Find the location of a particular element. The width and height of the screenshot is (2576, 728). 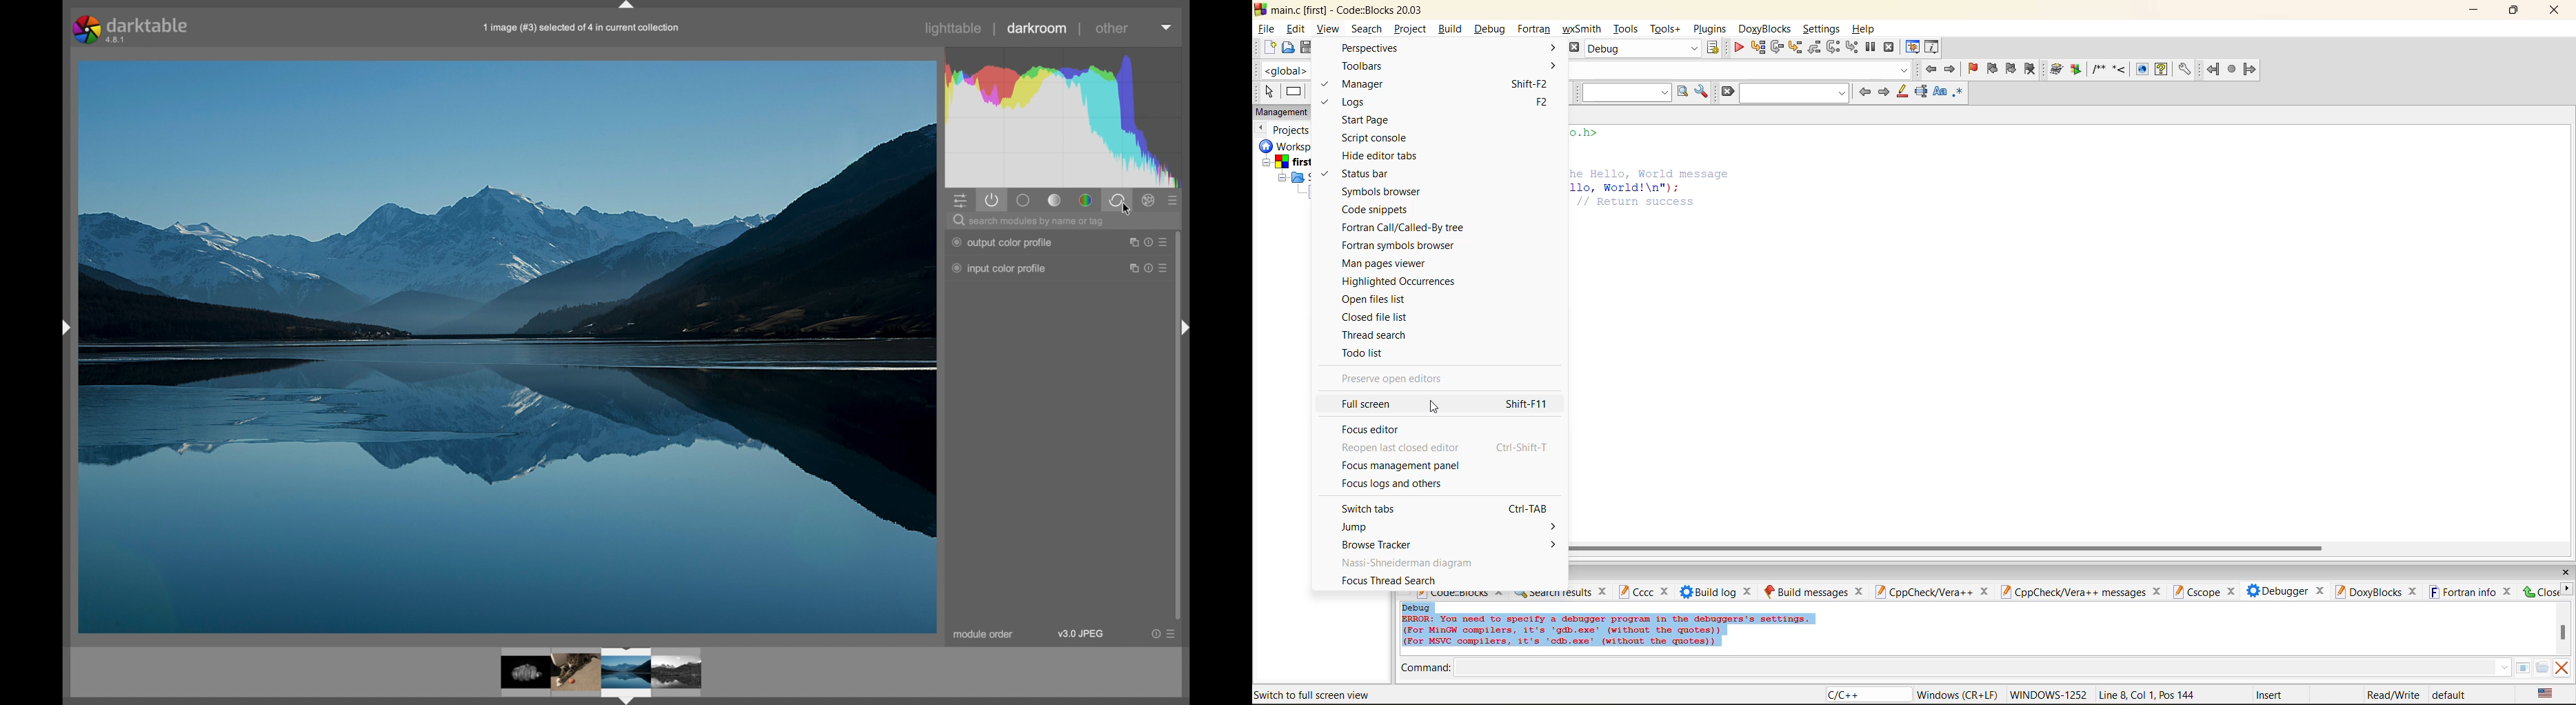

Last jump is located at coordinates (2232, 70).